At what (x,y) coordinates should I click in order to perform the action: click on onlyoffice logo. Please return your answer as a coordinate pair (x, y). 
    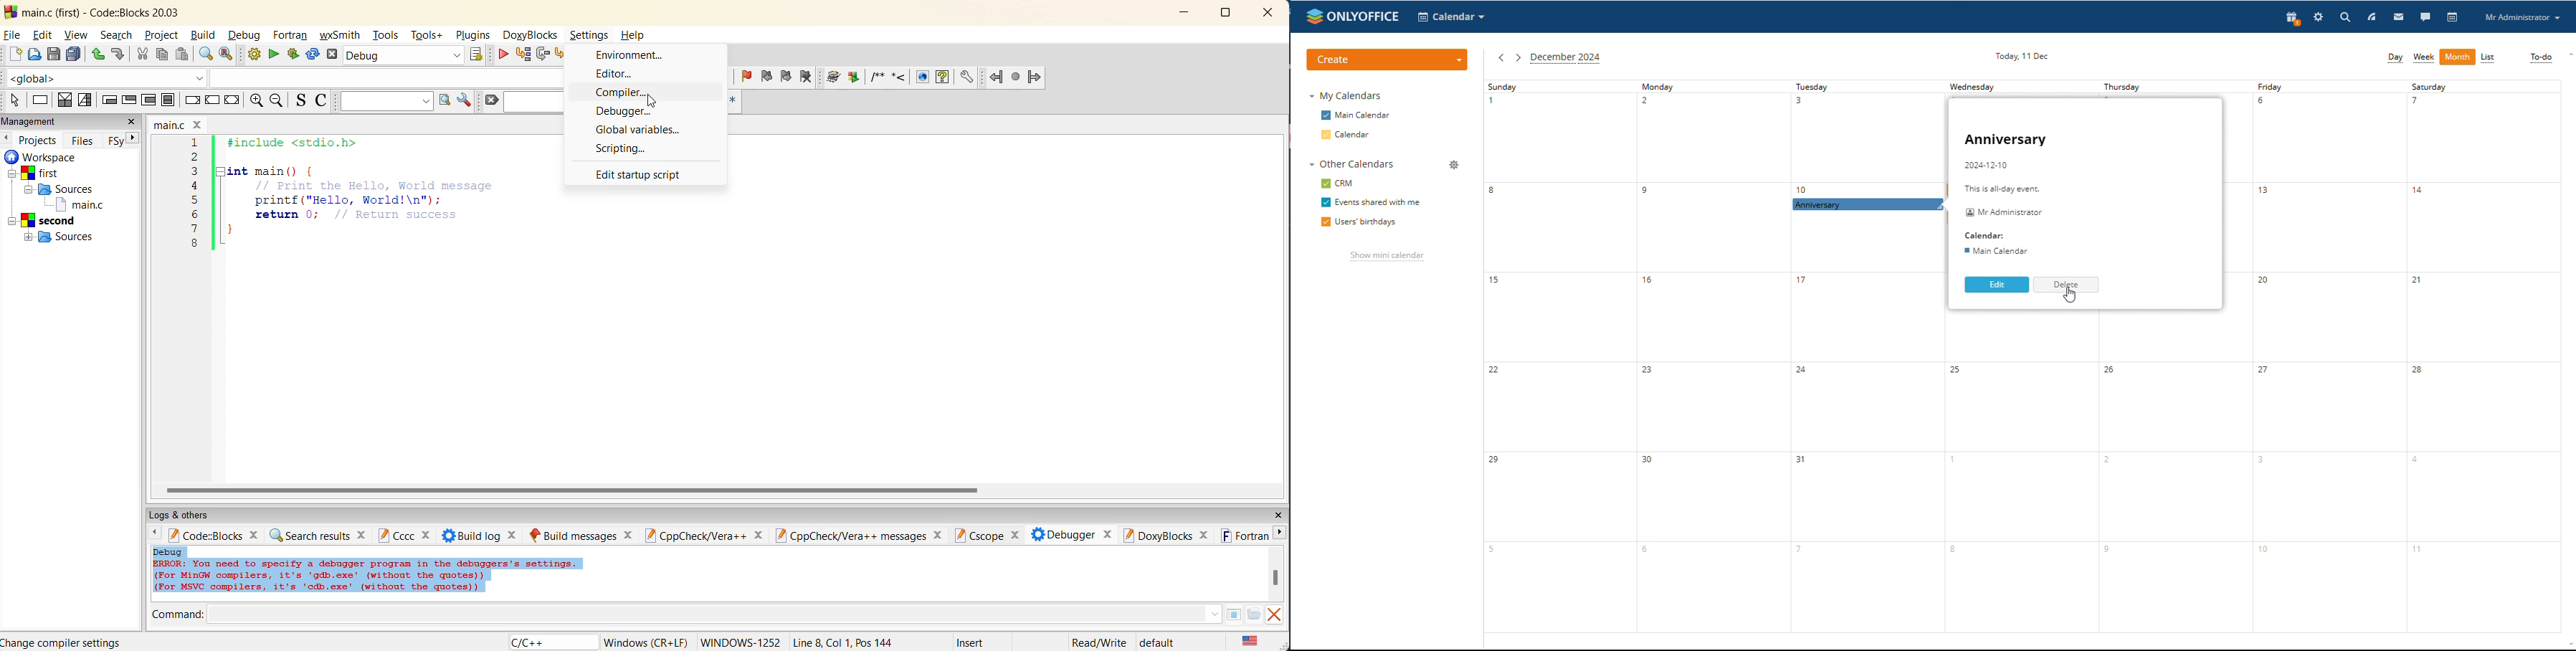
    Looking at the image, I should click on (1313, 17).